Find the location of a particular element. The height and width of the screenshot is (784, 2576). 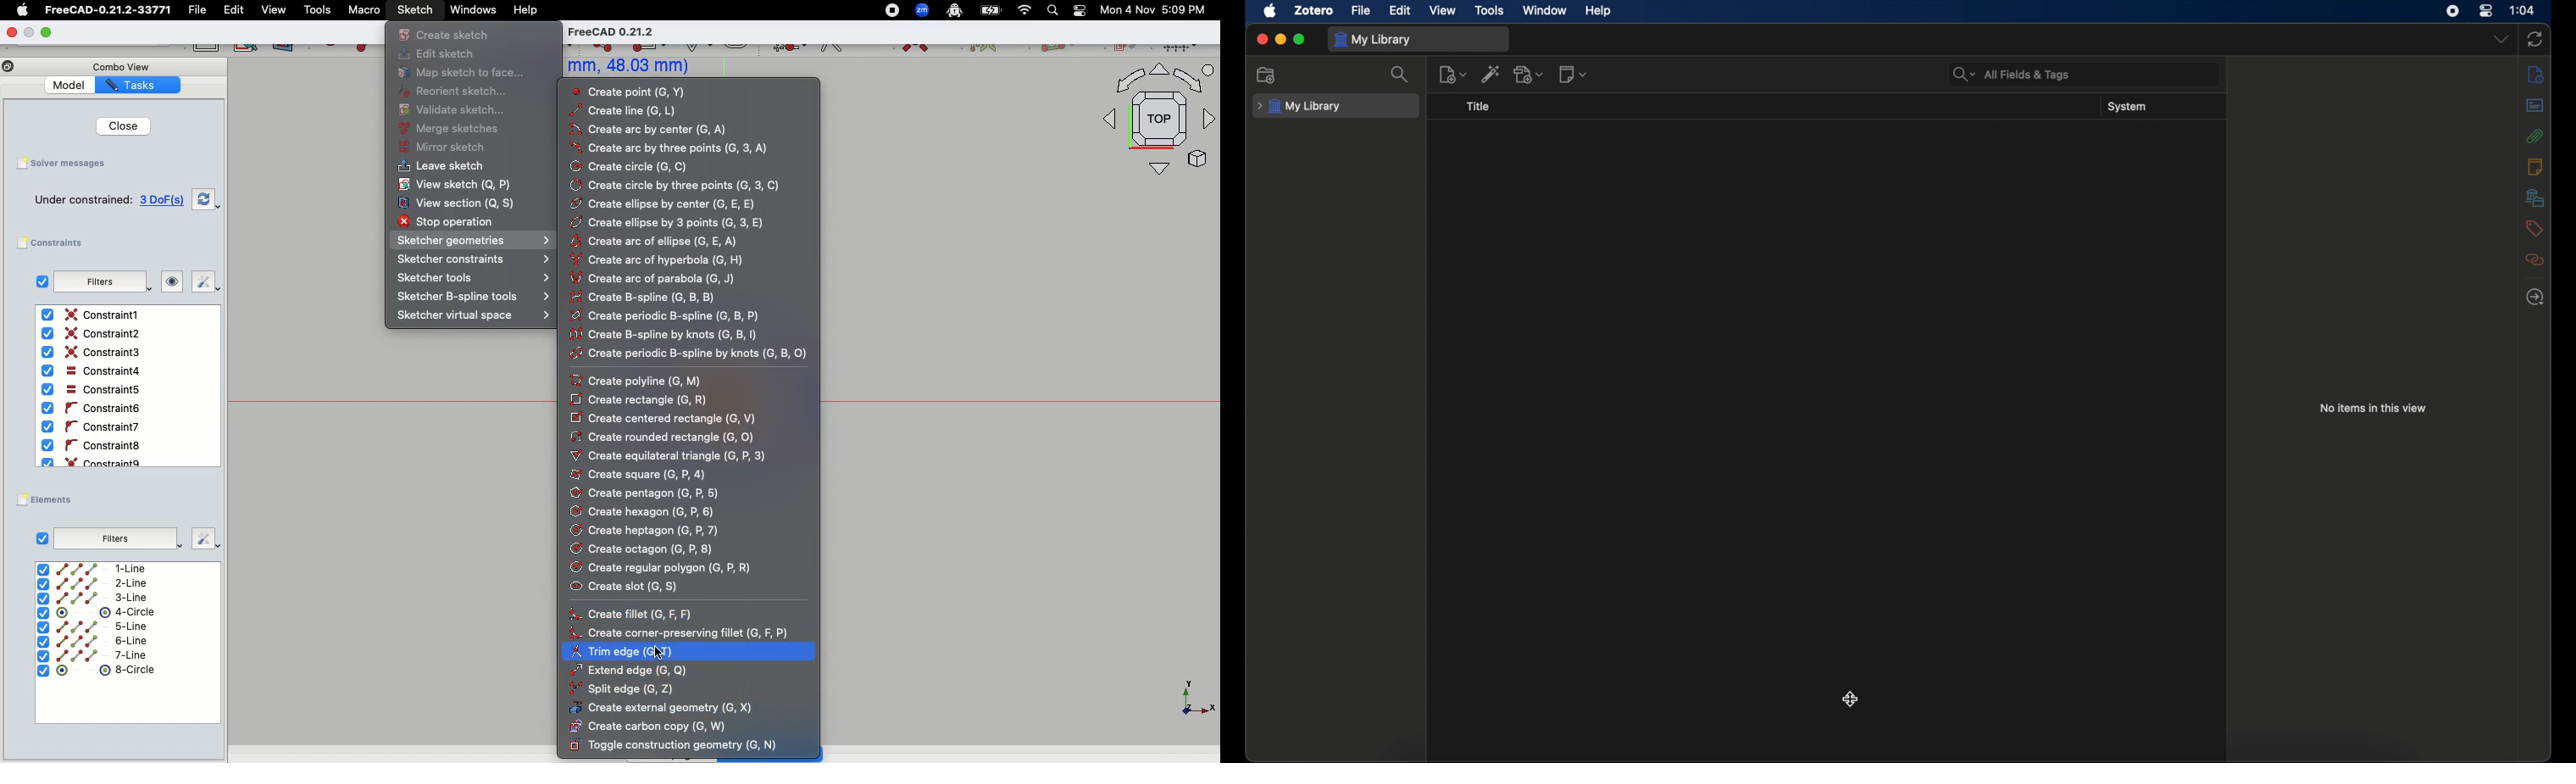

Filters is located at coordinates (117, 537).